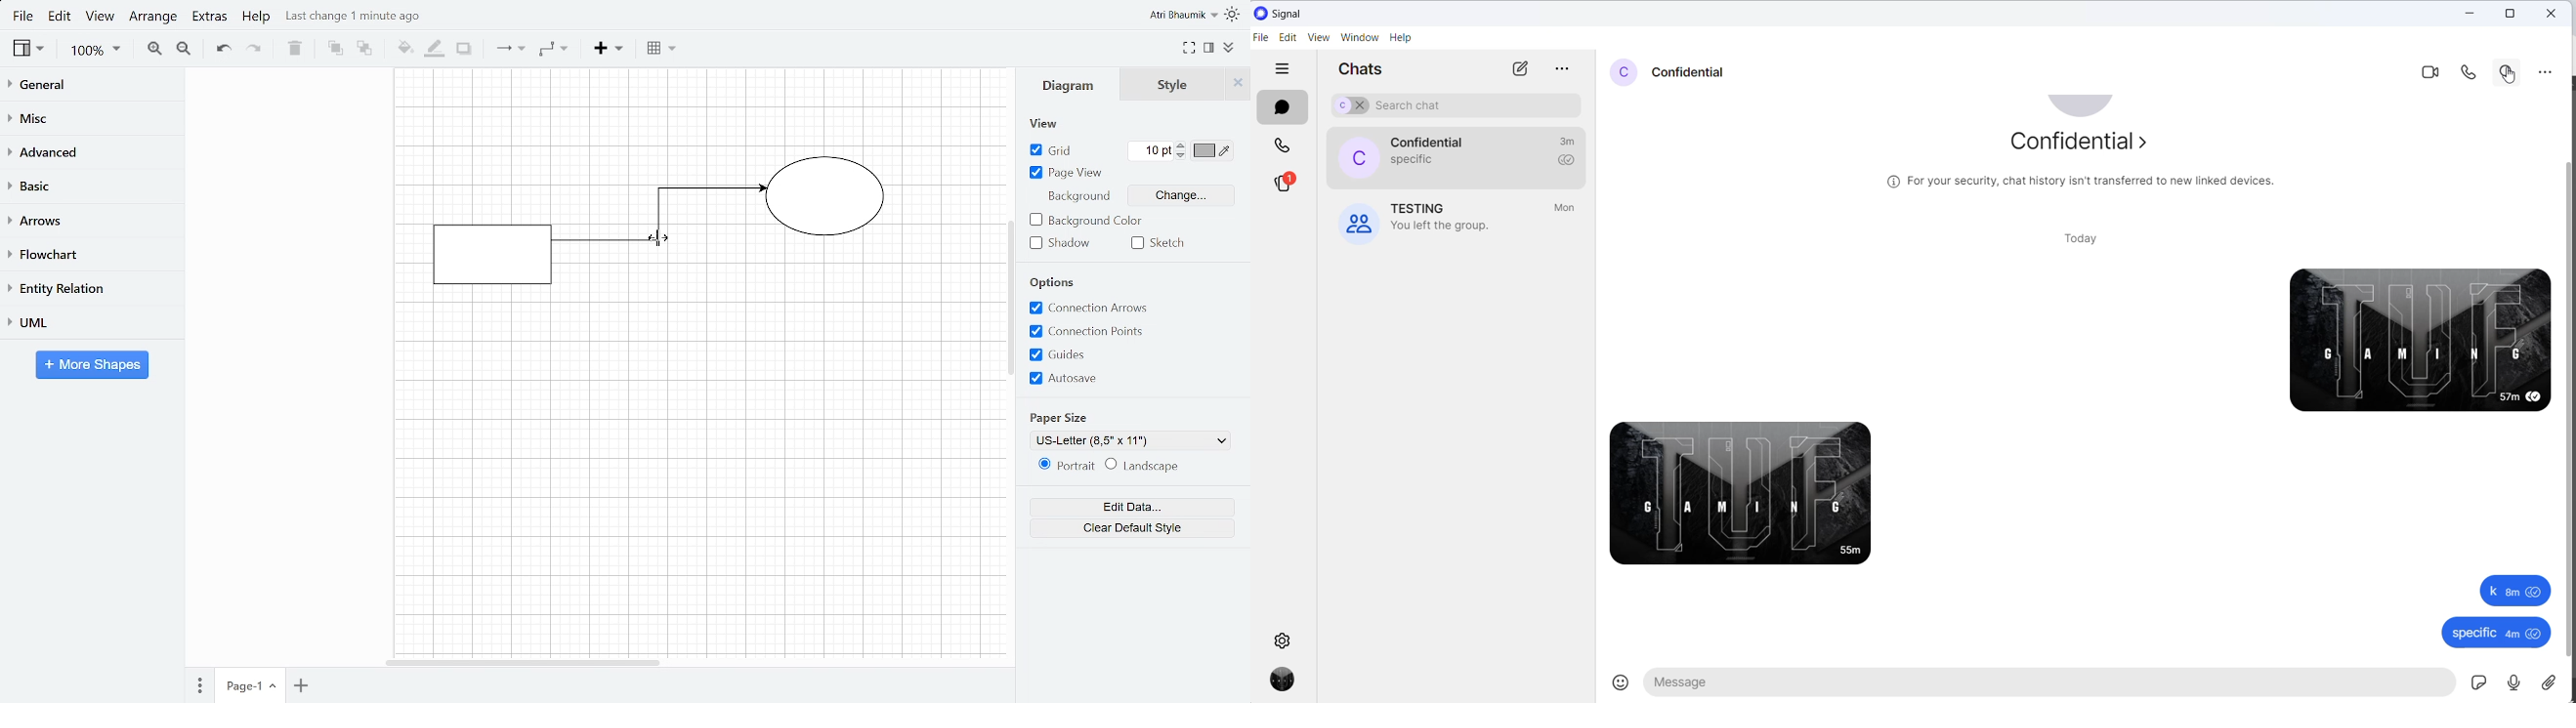 This screenshot has width=2576, height=728. I want to click on Extras, so click(209, 20).